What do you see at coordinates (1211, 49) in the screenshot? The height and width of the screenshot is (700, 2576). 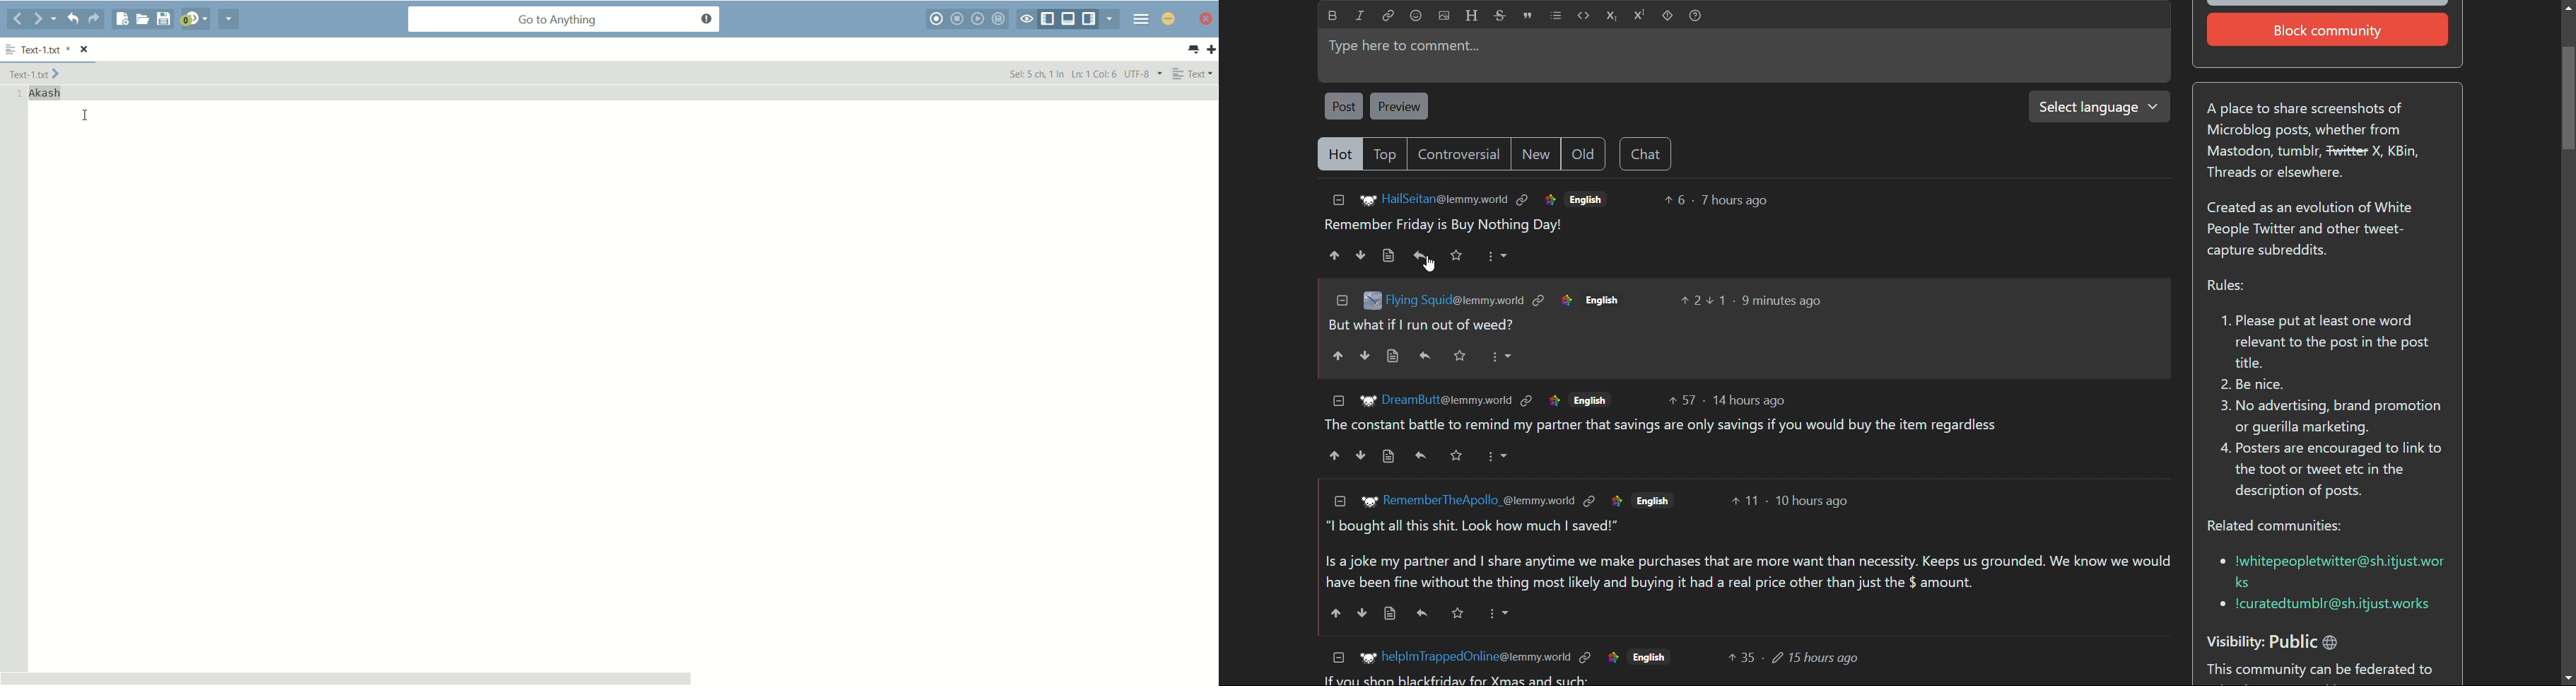 I see `new tab` at bounding box center [1211, 49].